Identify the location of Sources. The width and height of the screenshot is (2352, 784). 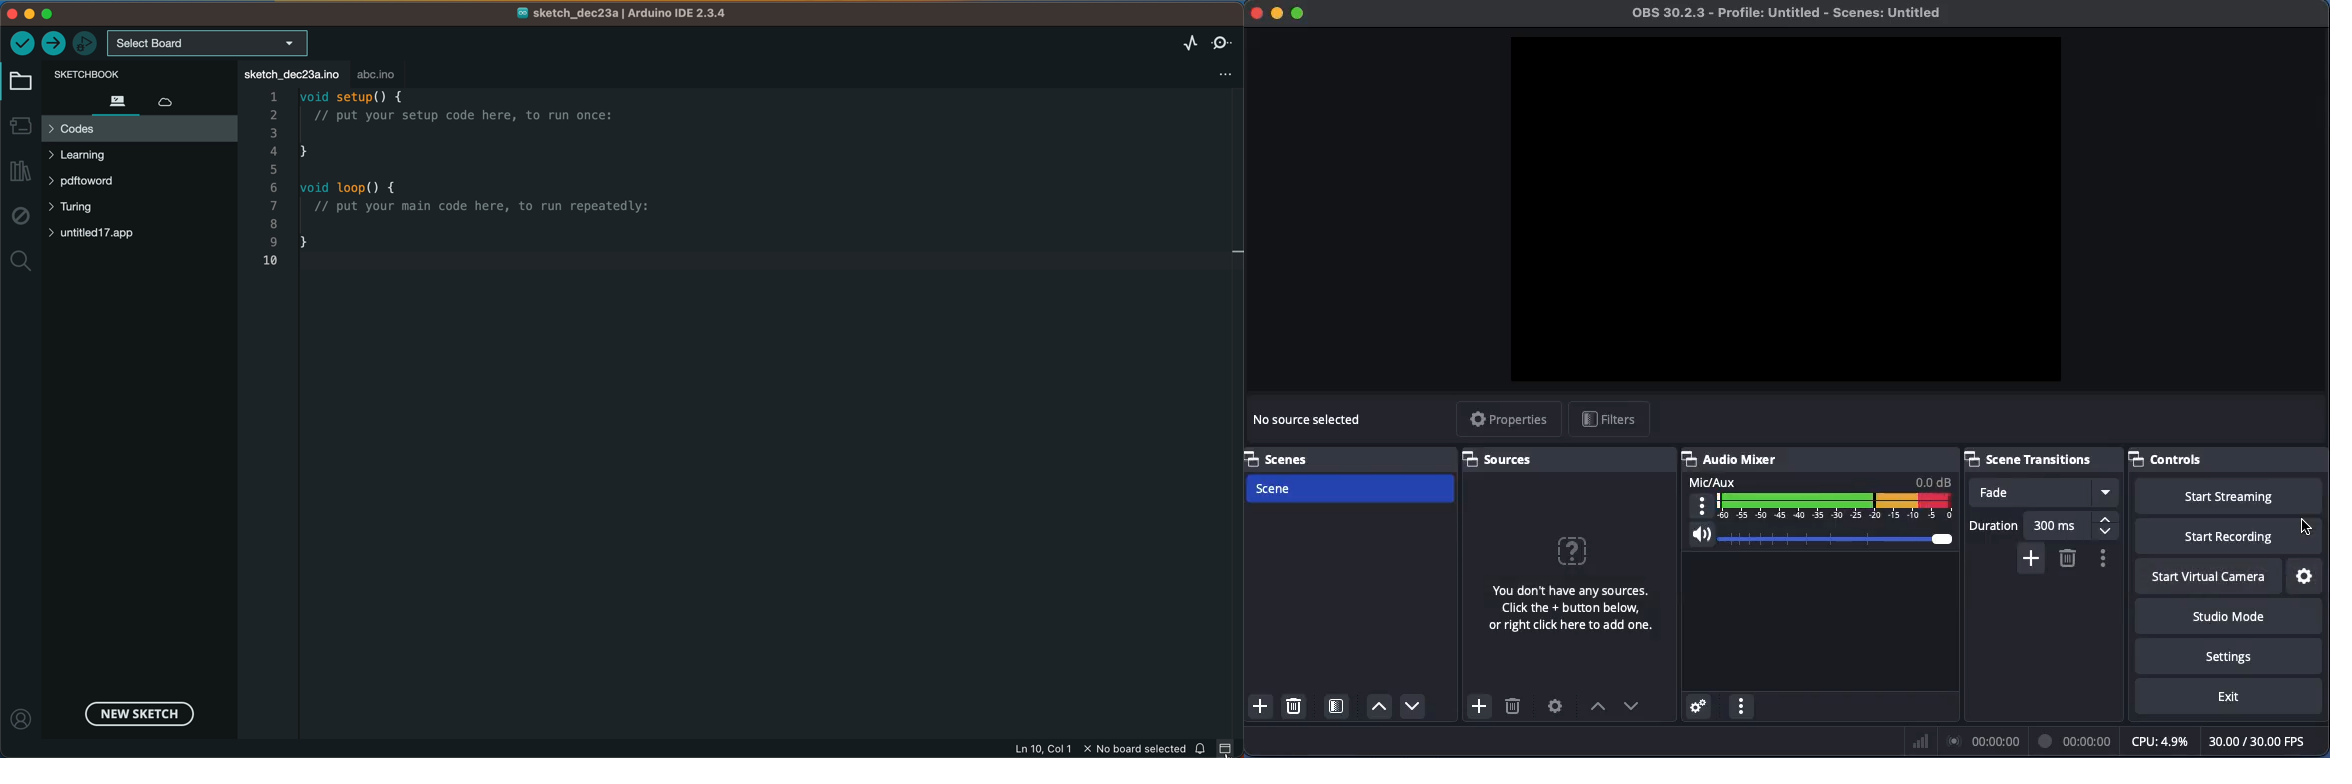
(1503, 459).